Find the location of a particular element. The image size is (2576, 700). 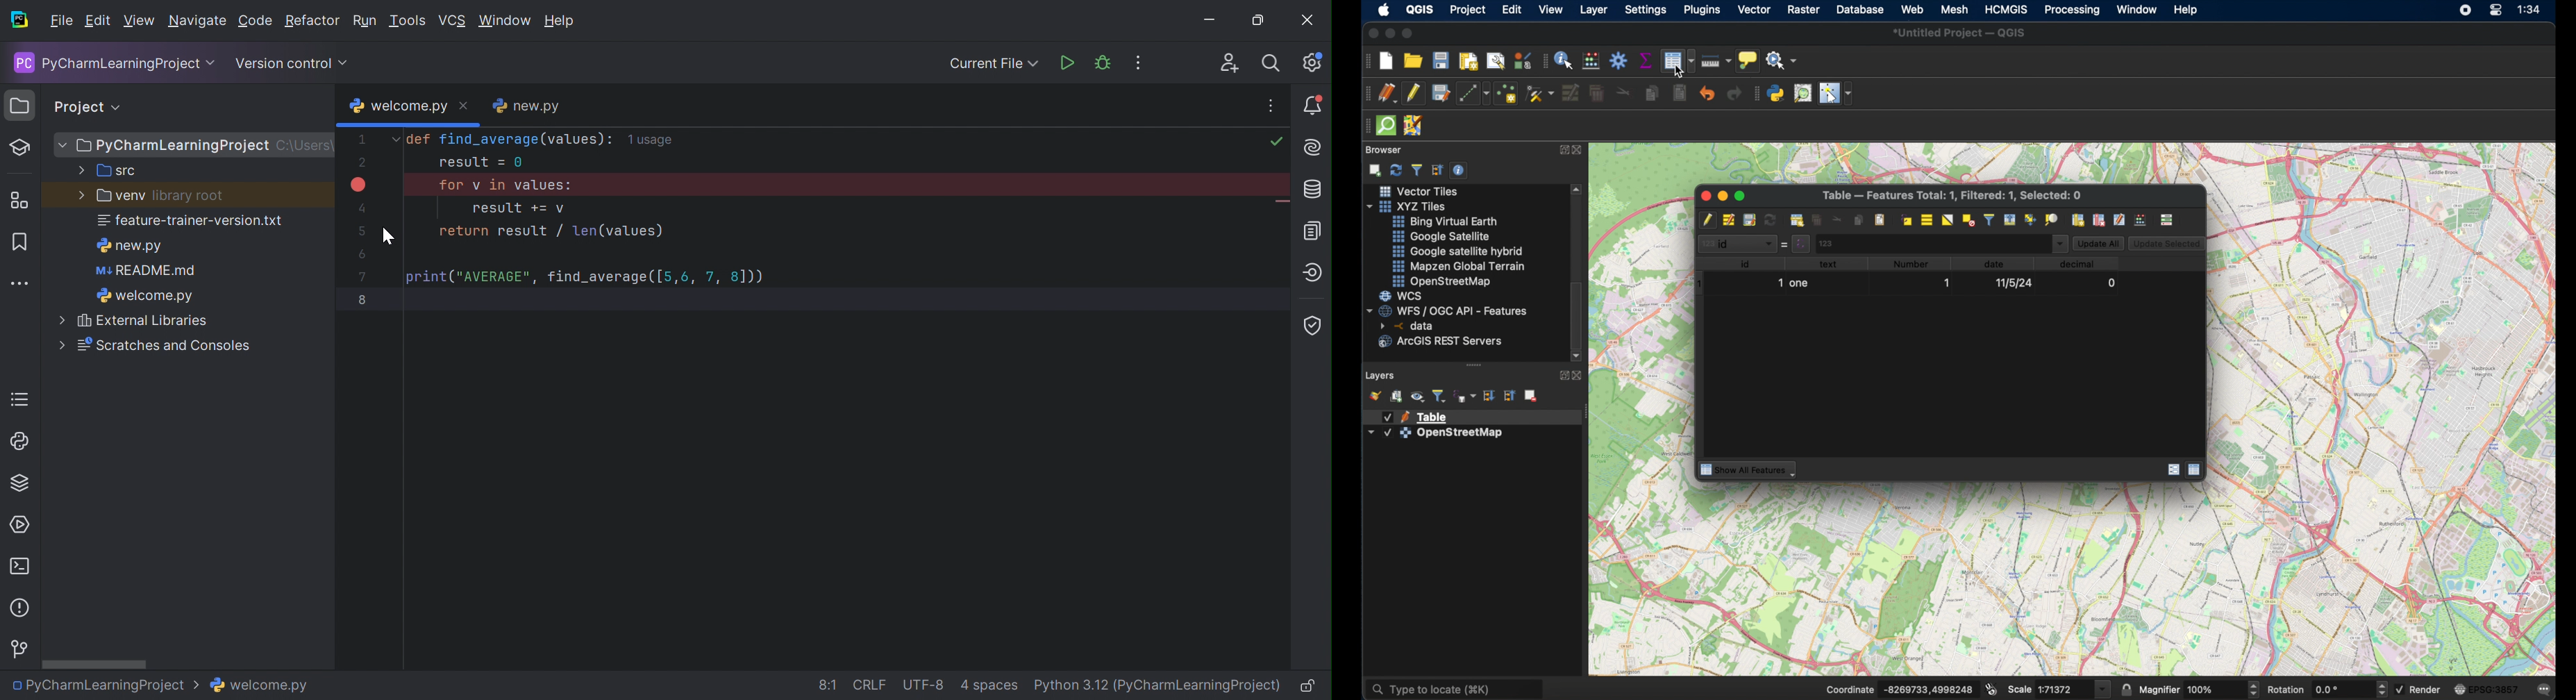

4 is located at coordinates (359, 206).